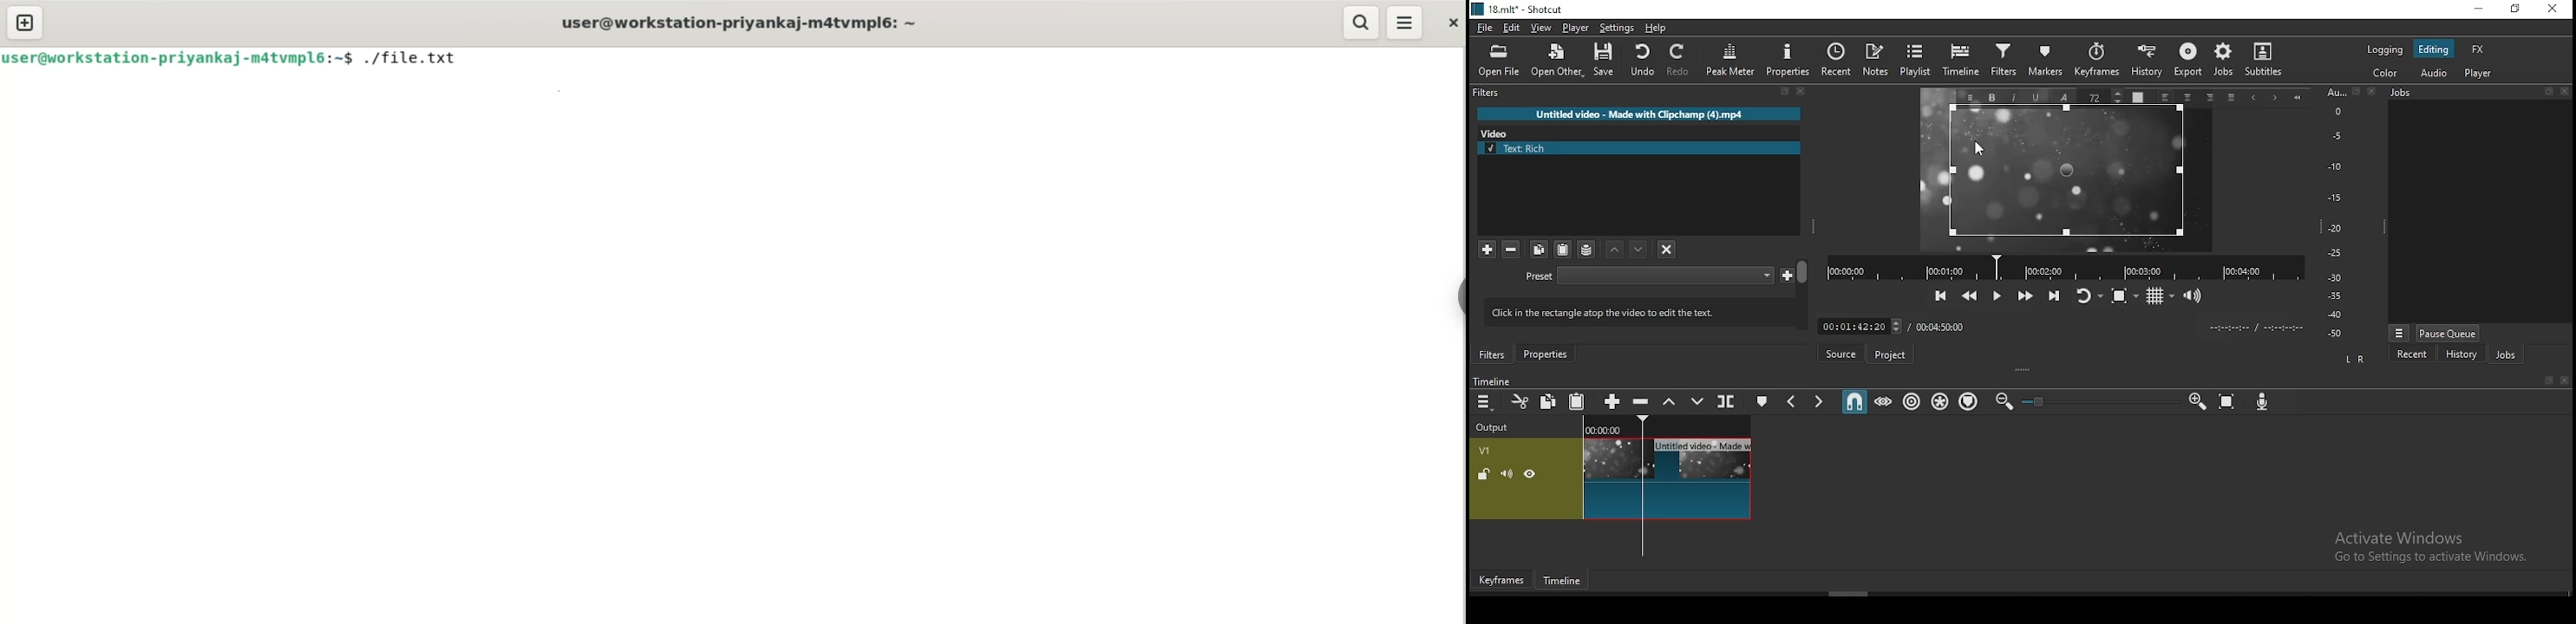  What do you see at coordinates (1639, 114) in the screenshot?
I see `Untitled video - Made with Clipchamp (4).mp4` at bounding box center [1639, 114].